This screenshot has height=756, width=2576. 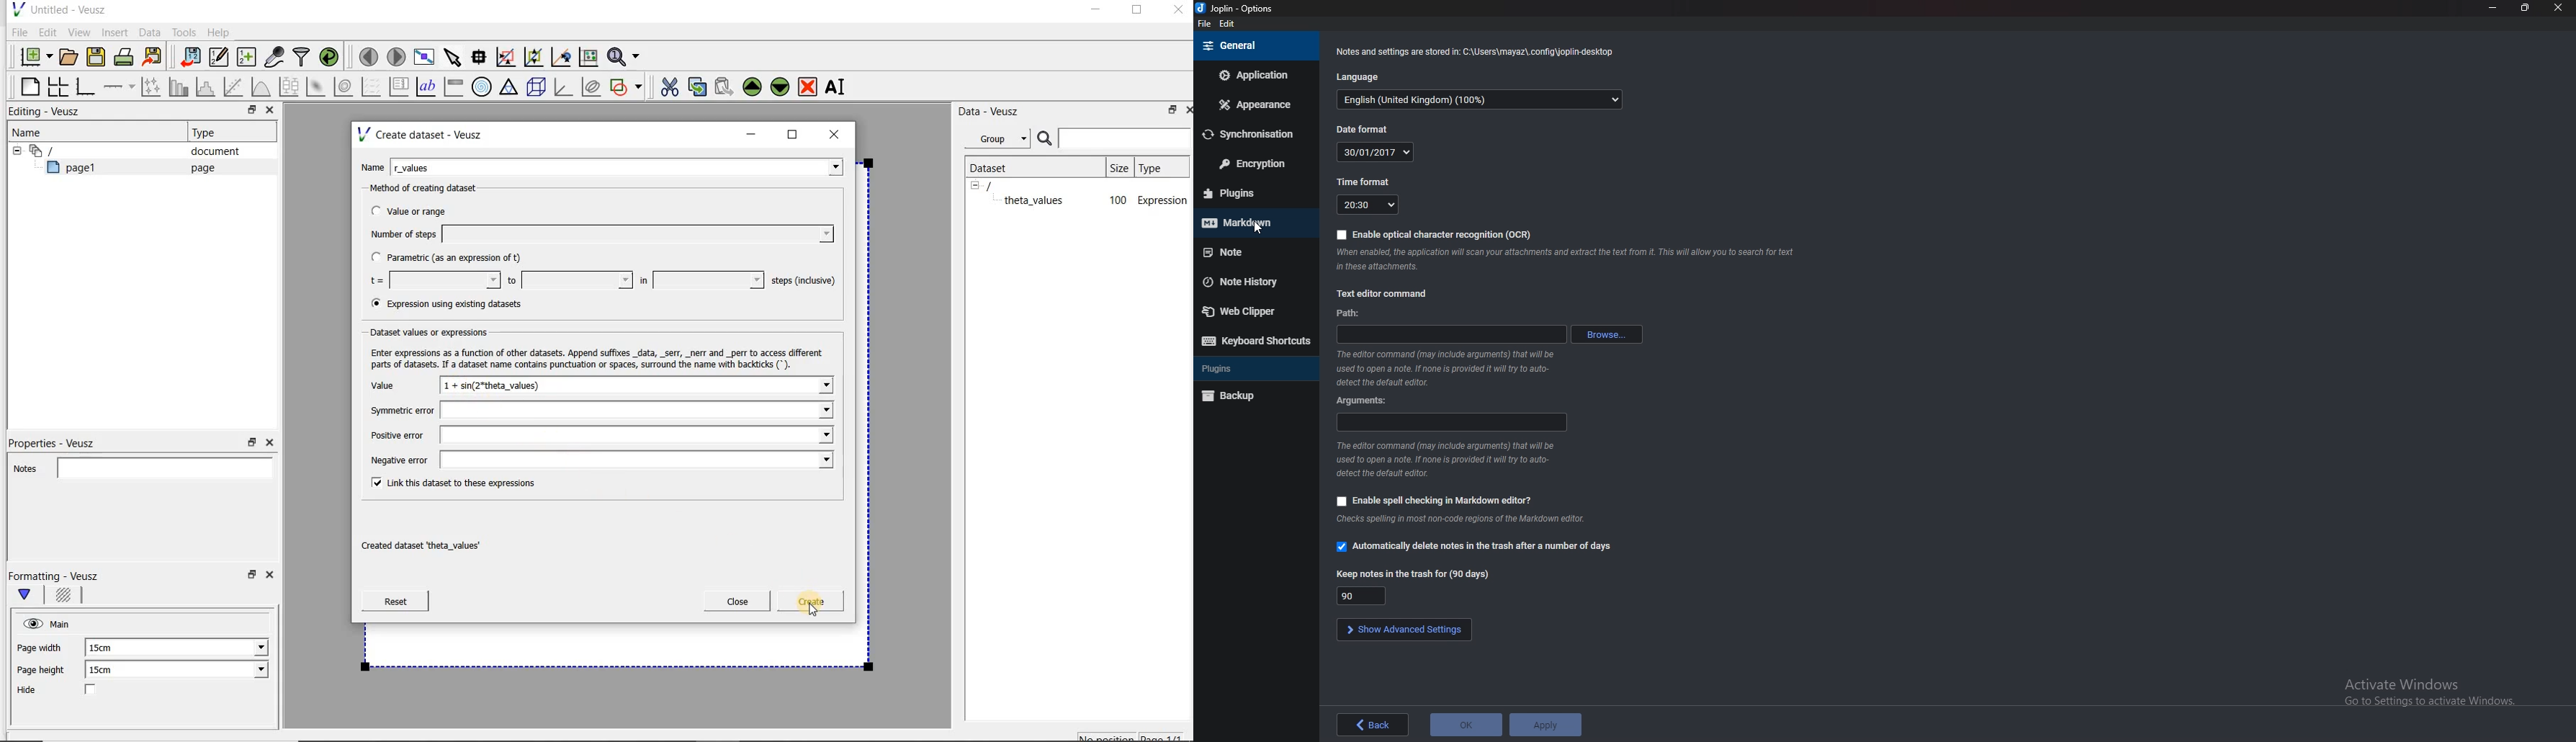 I want to click on move to the previous page, so click(x=369, y=55).